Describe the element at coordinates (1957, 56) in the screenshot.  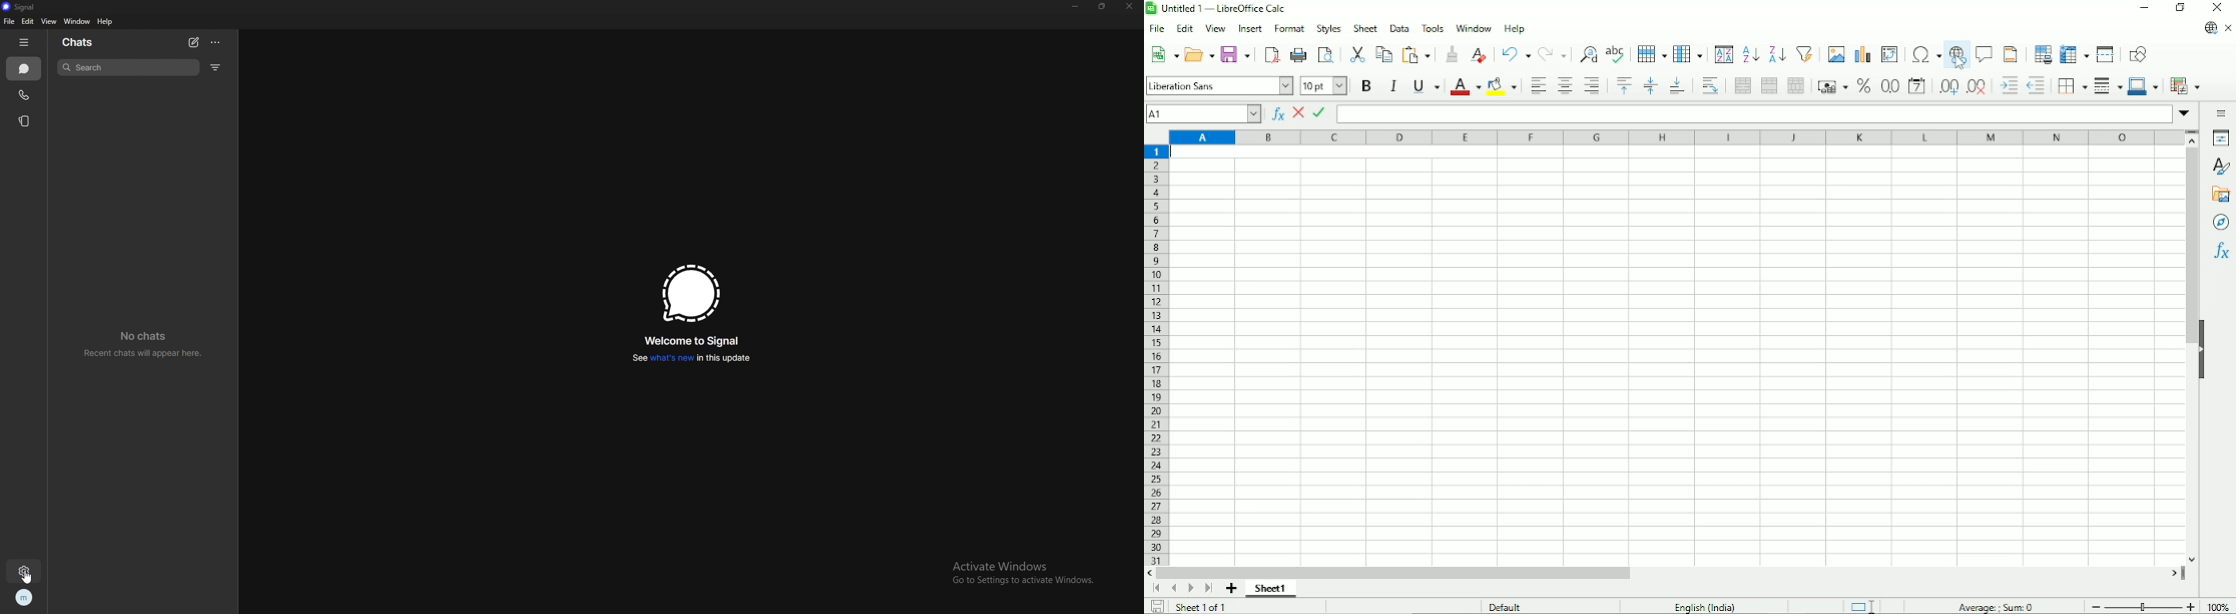
I see `Insert hyperlink` at that location.